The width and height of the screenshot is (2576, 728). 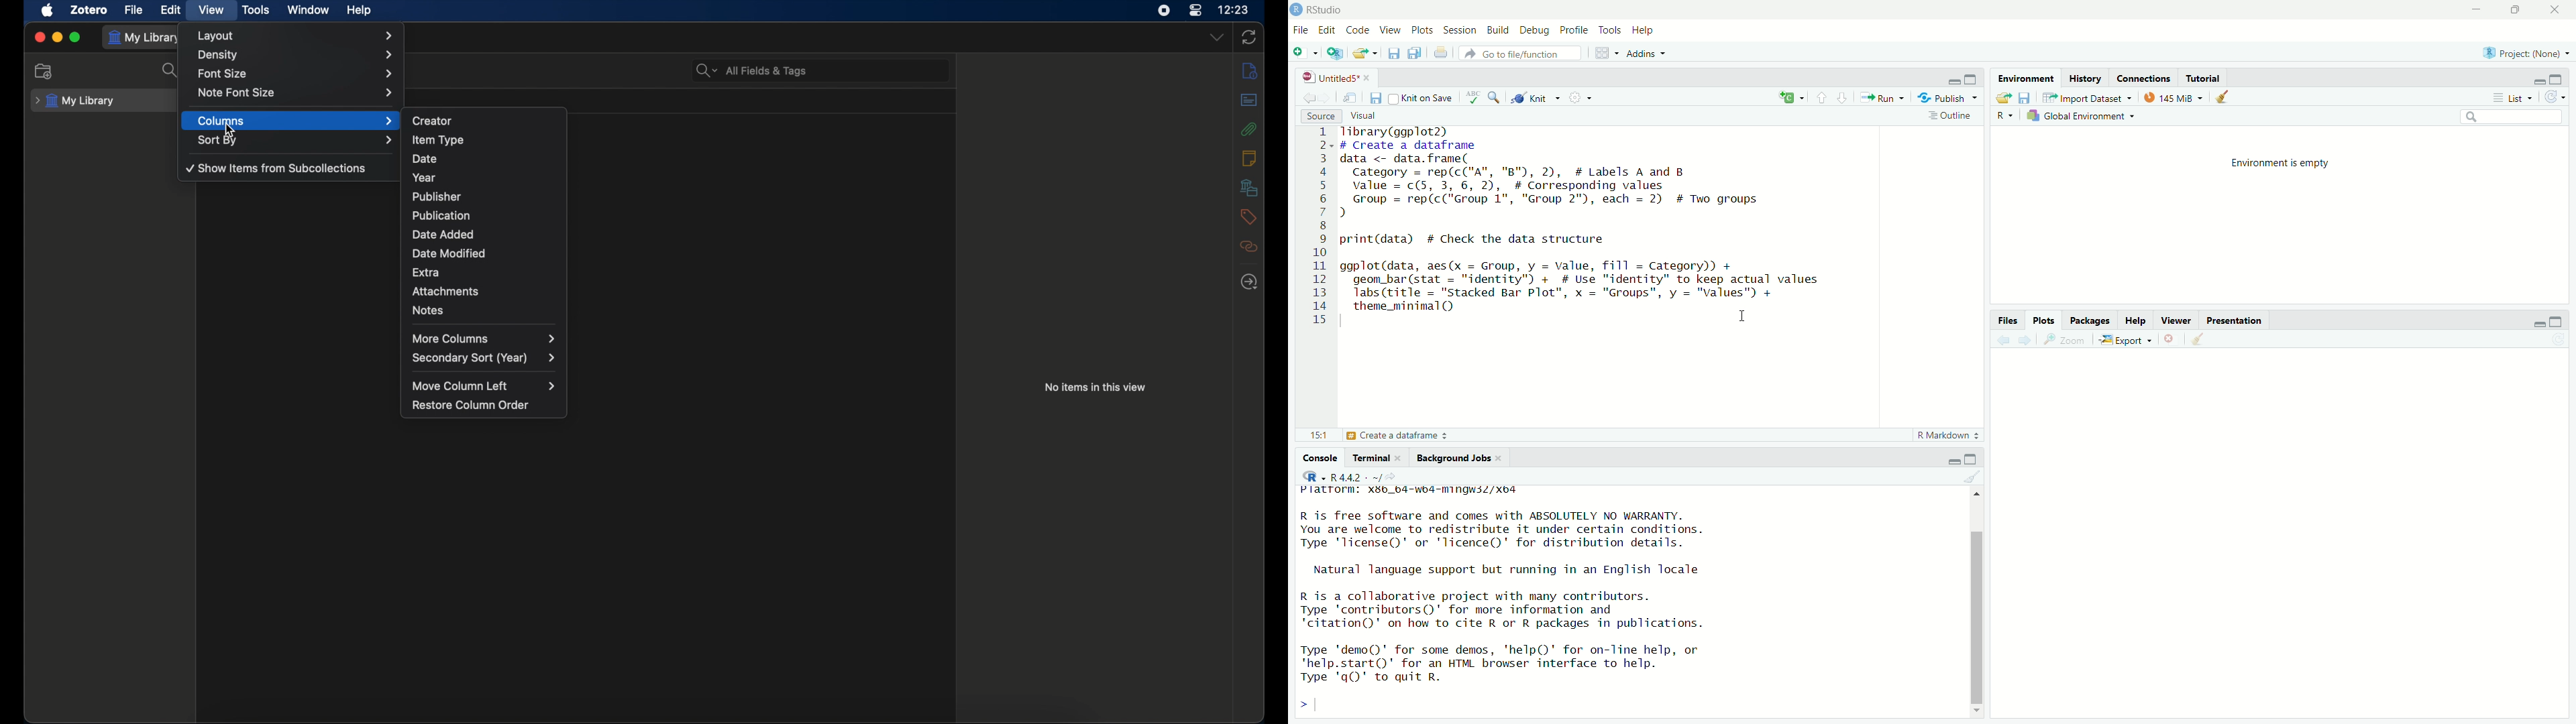 I want to click on Tibrary(ggplot2)

# Create a dataframe

data <- data.frame(
Category = rep(c("A", "B"), 2), # Labels A and B
value = c(5, 3, 6, 2), # Corresponding values
Group = rep(c("Group 1", "Group 2"), each = 2) # Two groups

)

print(data) # Check the data structure

ggplot(data, aes(x = Group, y = Value, fill = Category)) +
geom_bar(stat = "identity") + # Use "identity" to keep actual values
Jabs(title = "stacked Bar Plot", x = "Groups", y = "Values") +
theme_minimal(Q) 1, so click(x=1611, y=231).